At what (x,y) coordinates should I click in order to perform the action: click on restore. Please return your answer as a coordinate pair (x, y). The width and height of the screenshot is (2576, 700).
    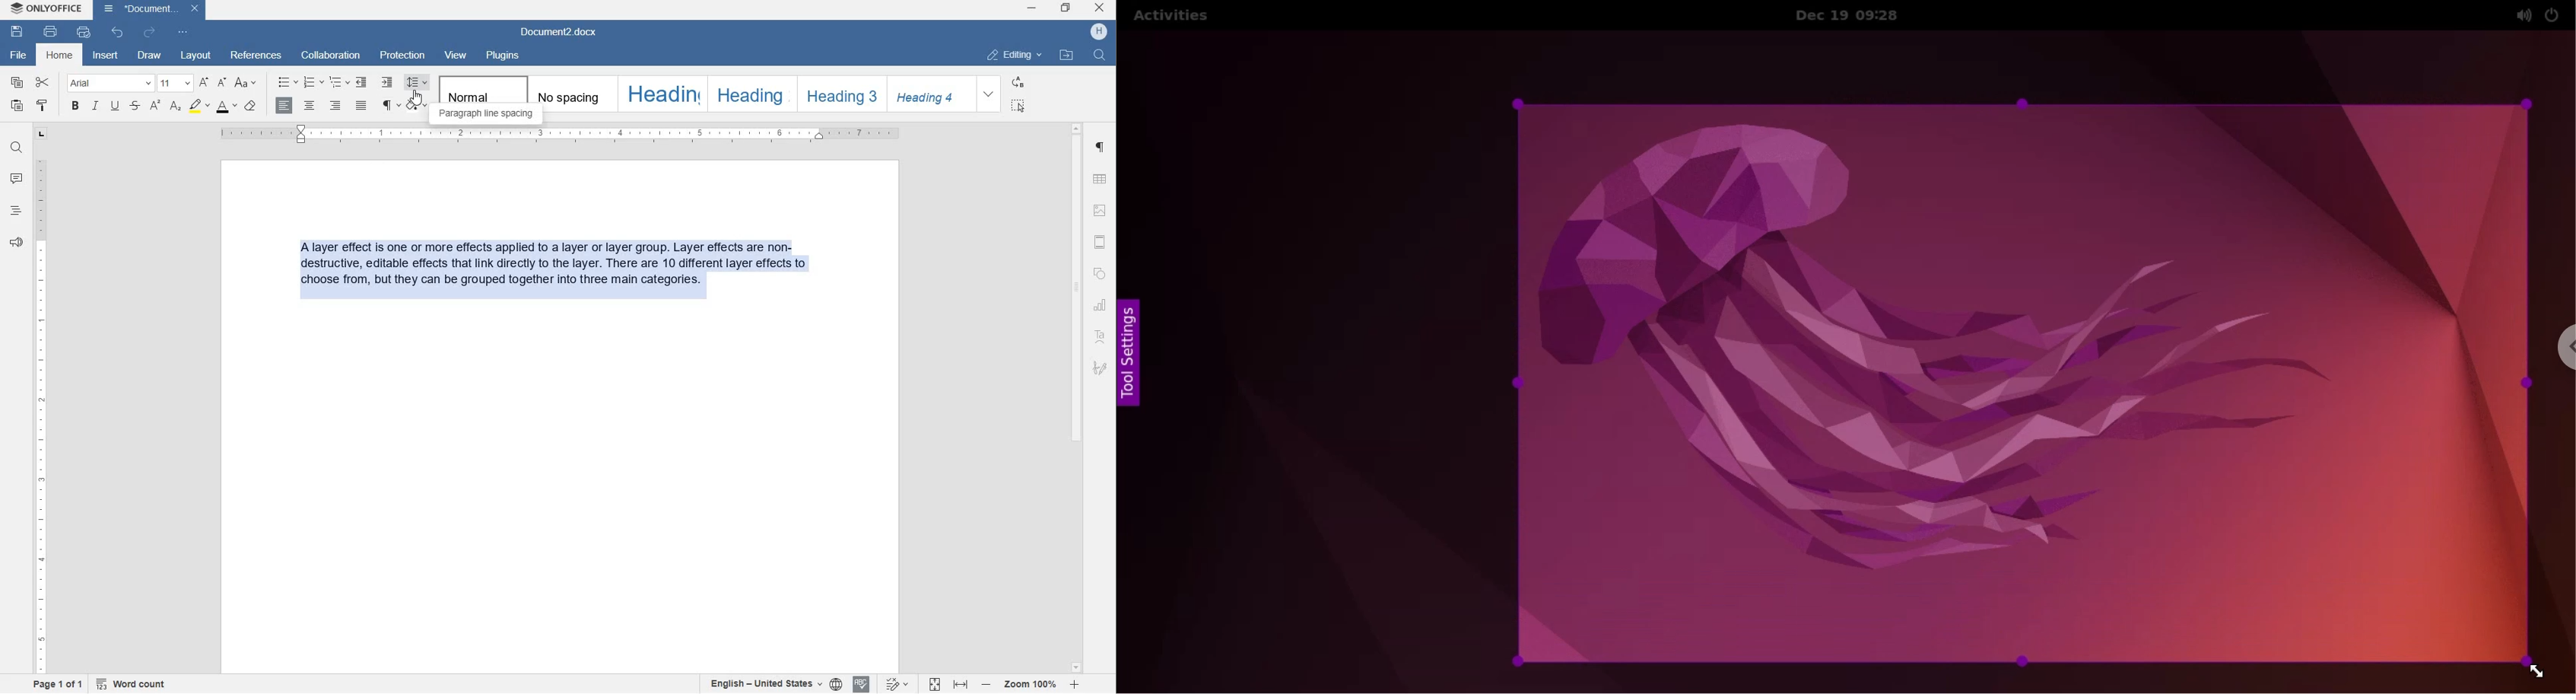
    Looking at the image, I should click on (1068, 7).